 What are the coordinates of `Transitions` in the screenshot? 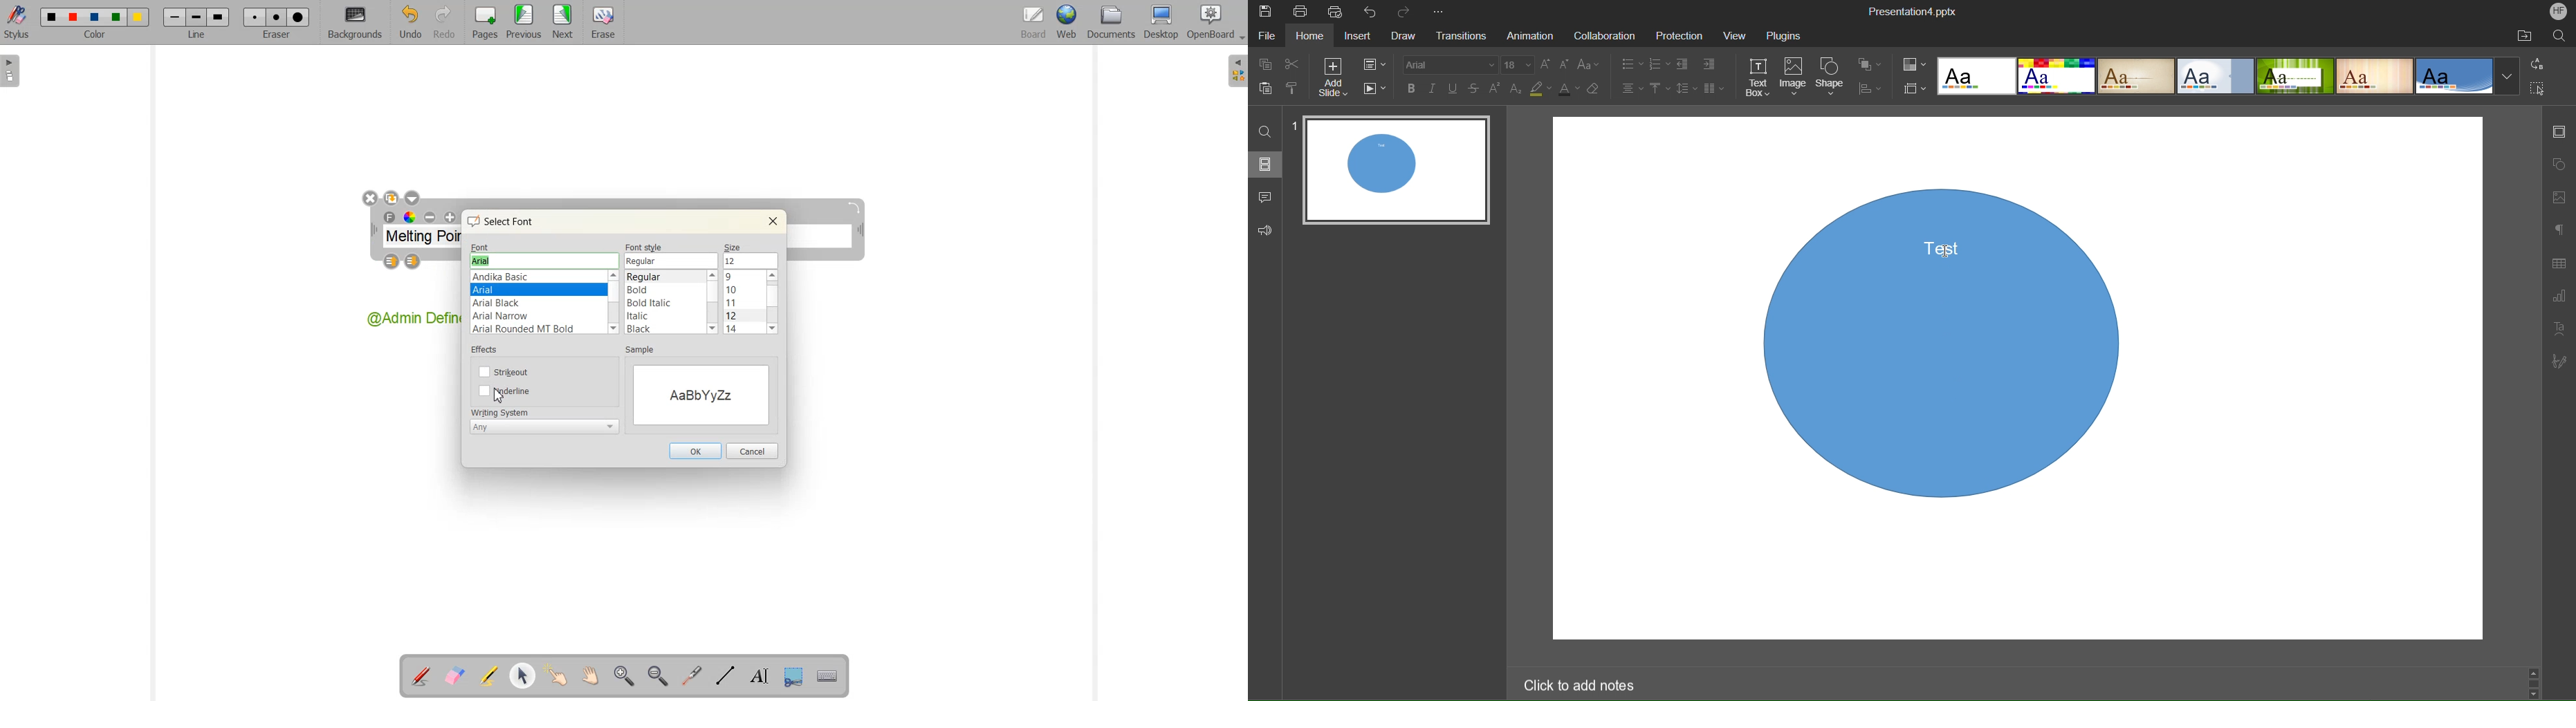 It's located at (1463, 35).